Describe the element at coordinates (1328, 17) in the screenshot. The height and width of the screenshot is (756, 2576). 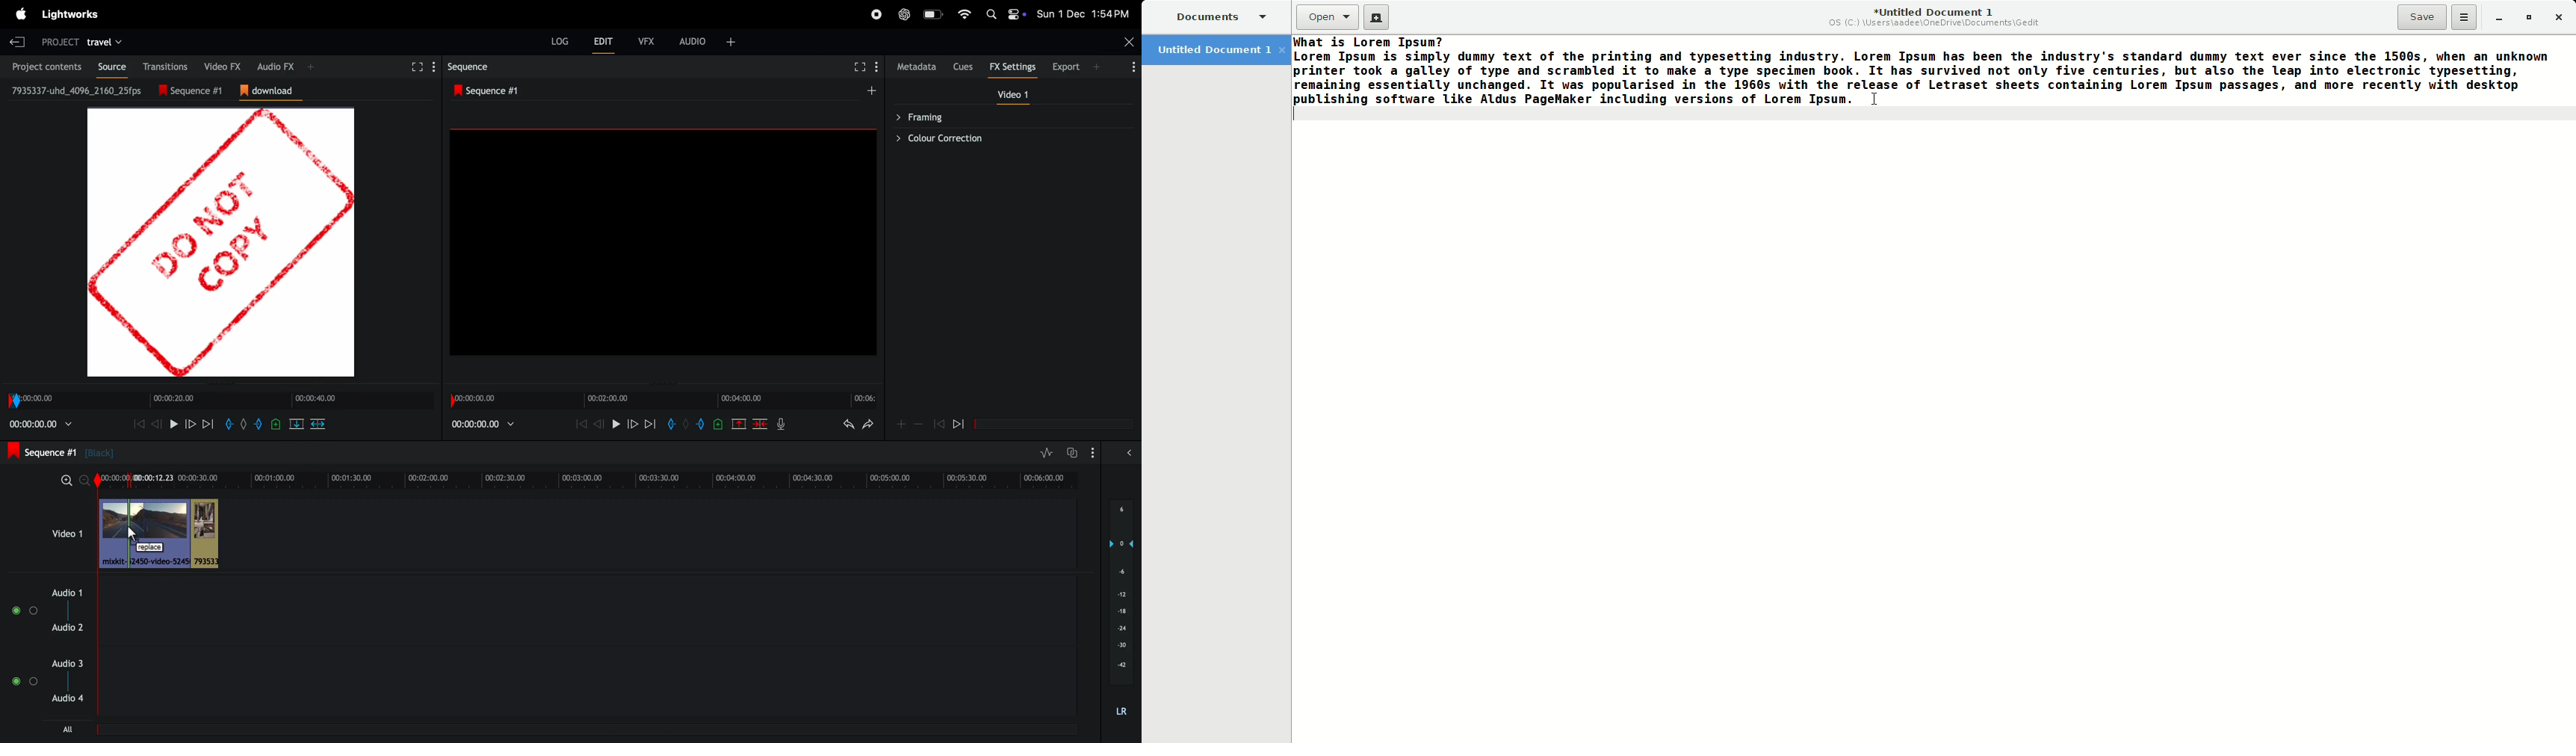
I see `Open` at that location.